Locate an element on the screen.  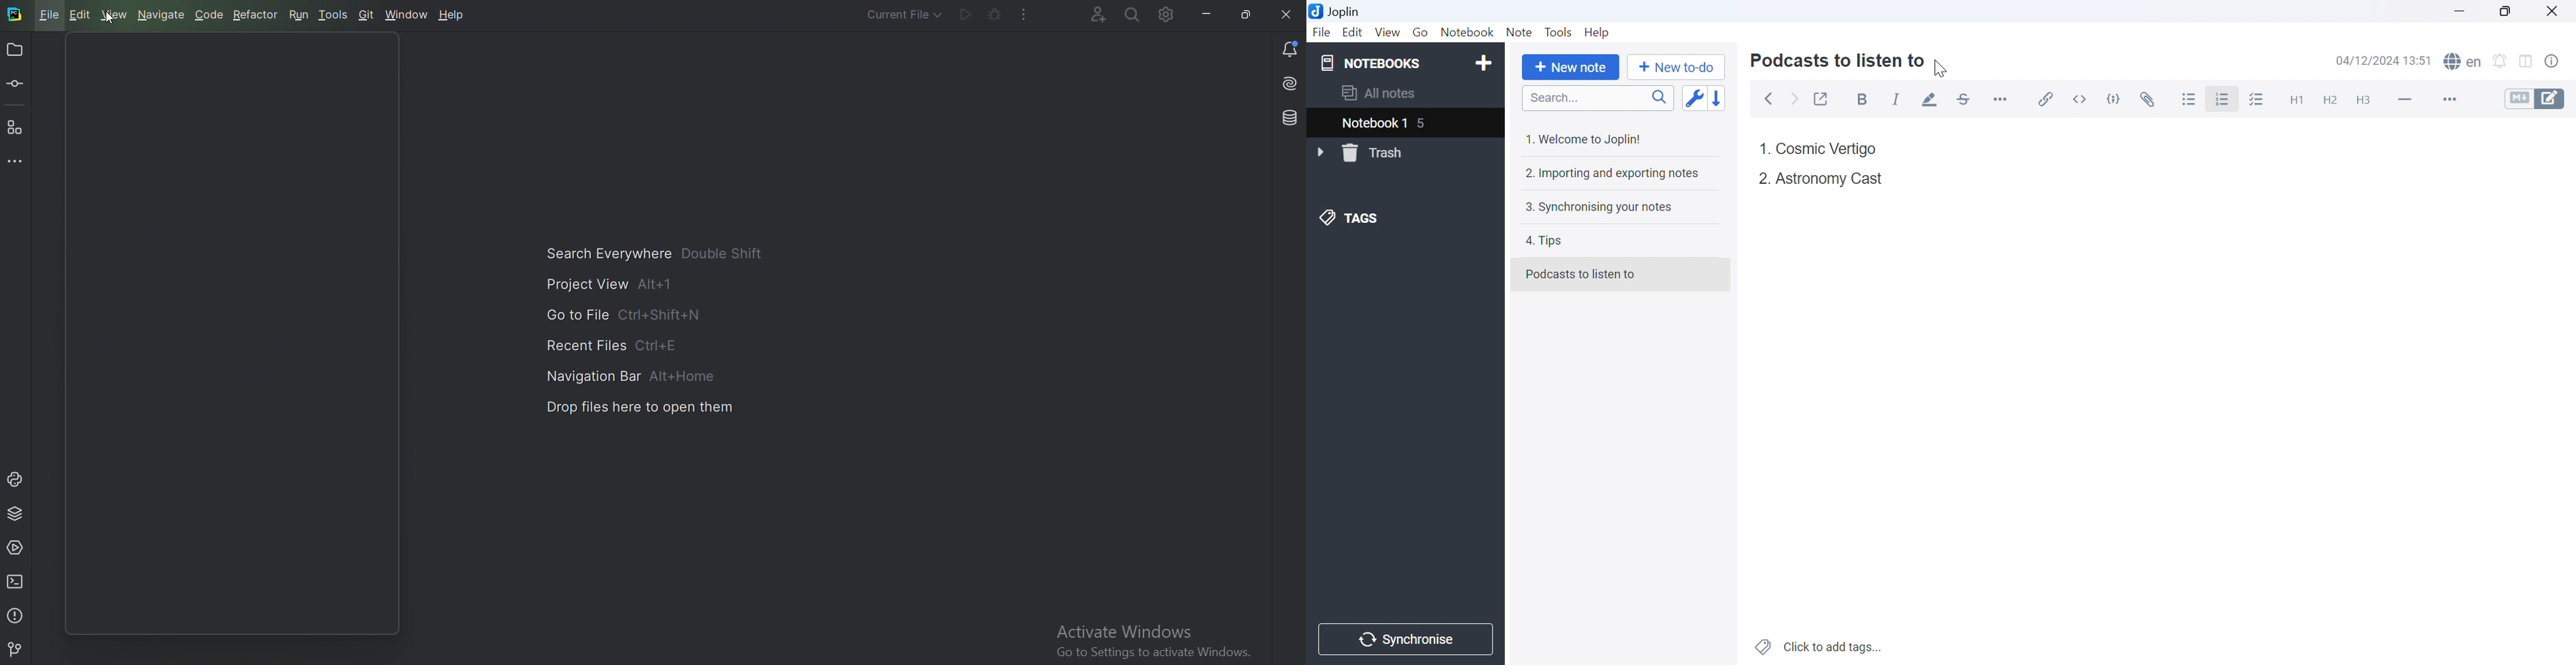
Bulleted list is located at coordinates (2190, 98).